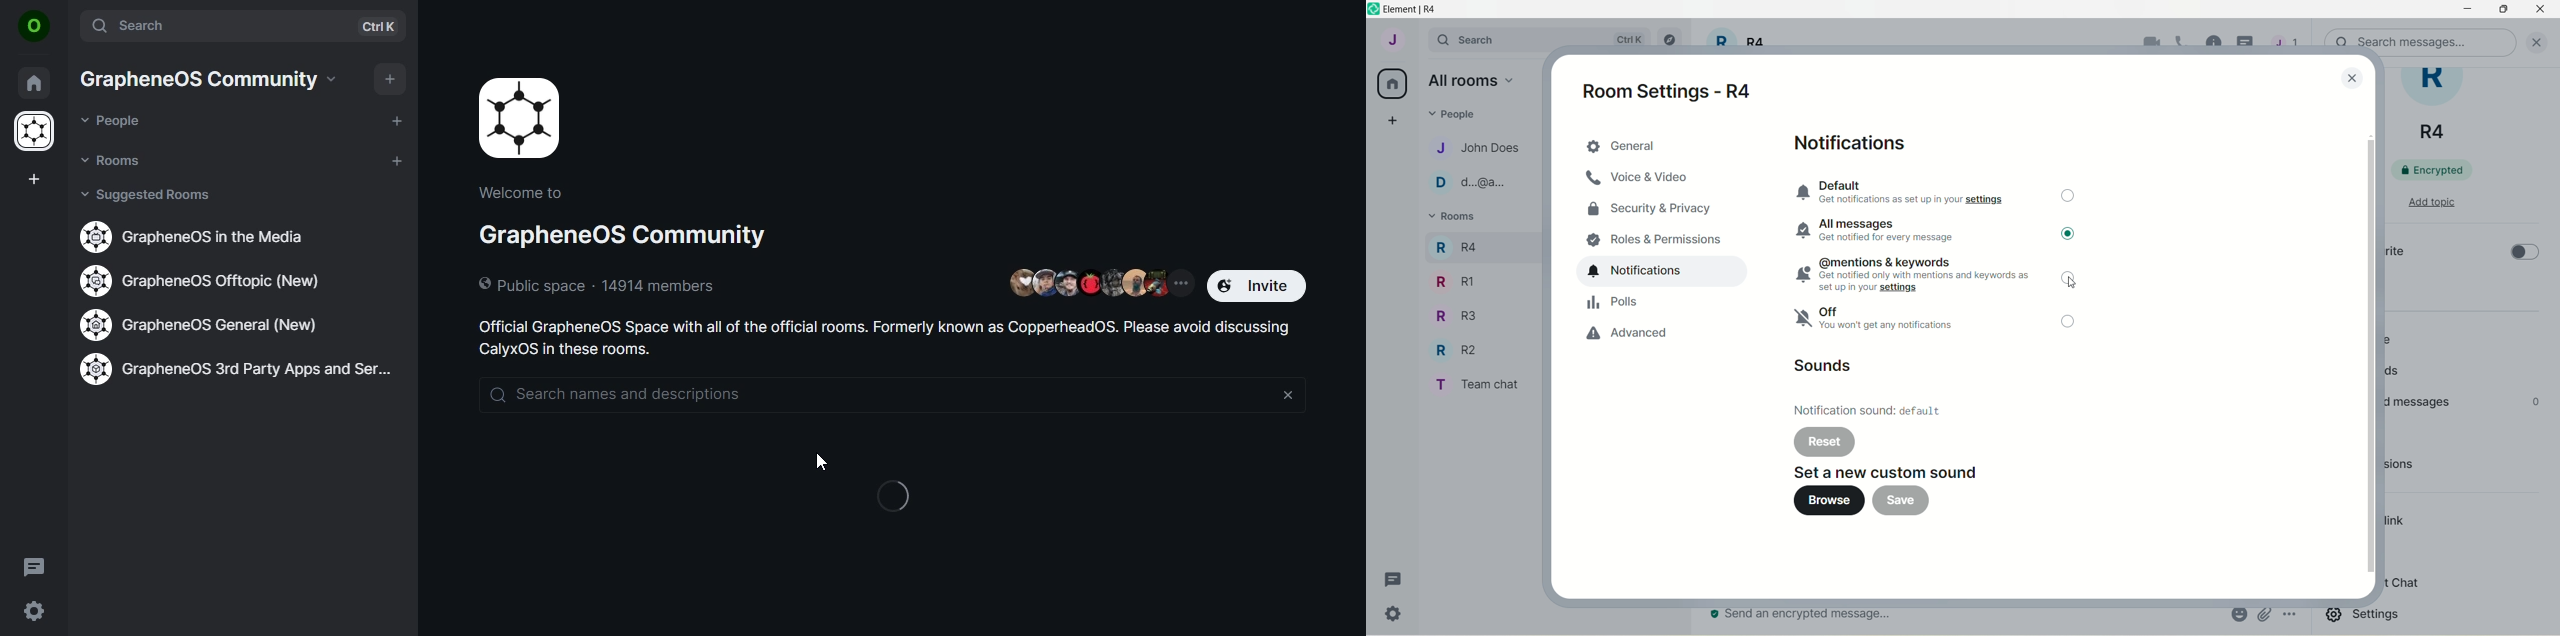 The image size is (2576, 644). Describe the element at coordinates (1395, 616) in the screenshot. I see `settings` at that location.